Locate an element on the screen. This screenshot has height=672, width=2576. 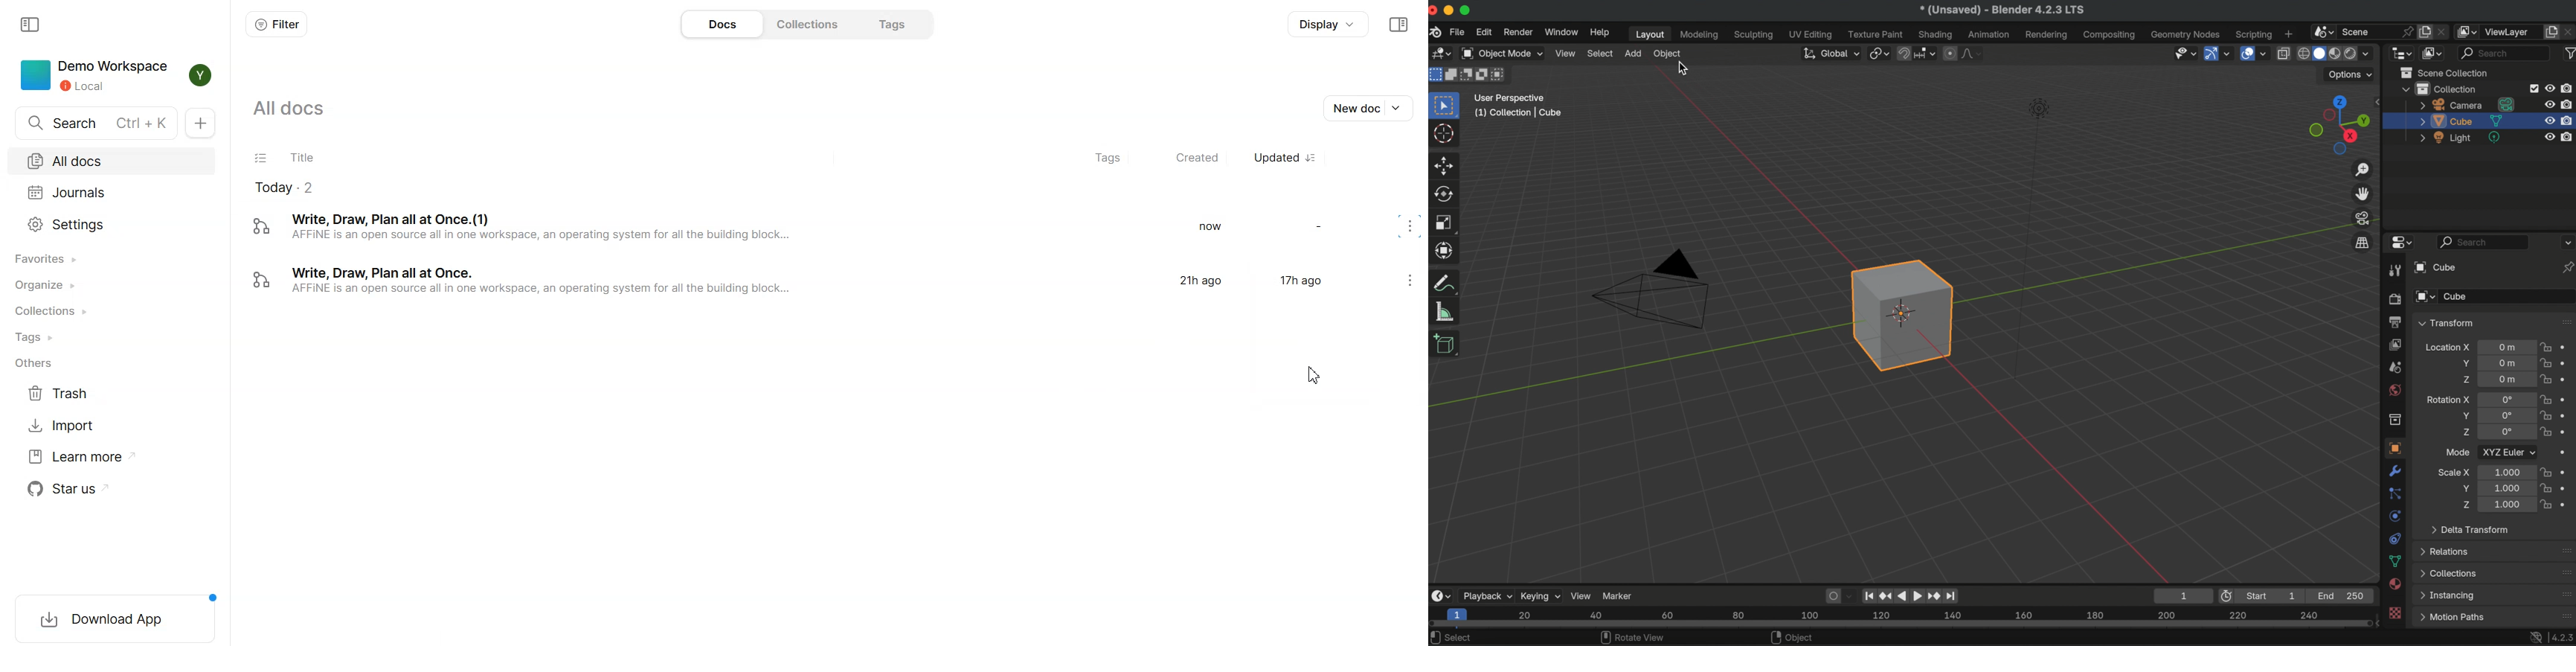
physics is located at coordinates (2394, 516).